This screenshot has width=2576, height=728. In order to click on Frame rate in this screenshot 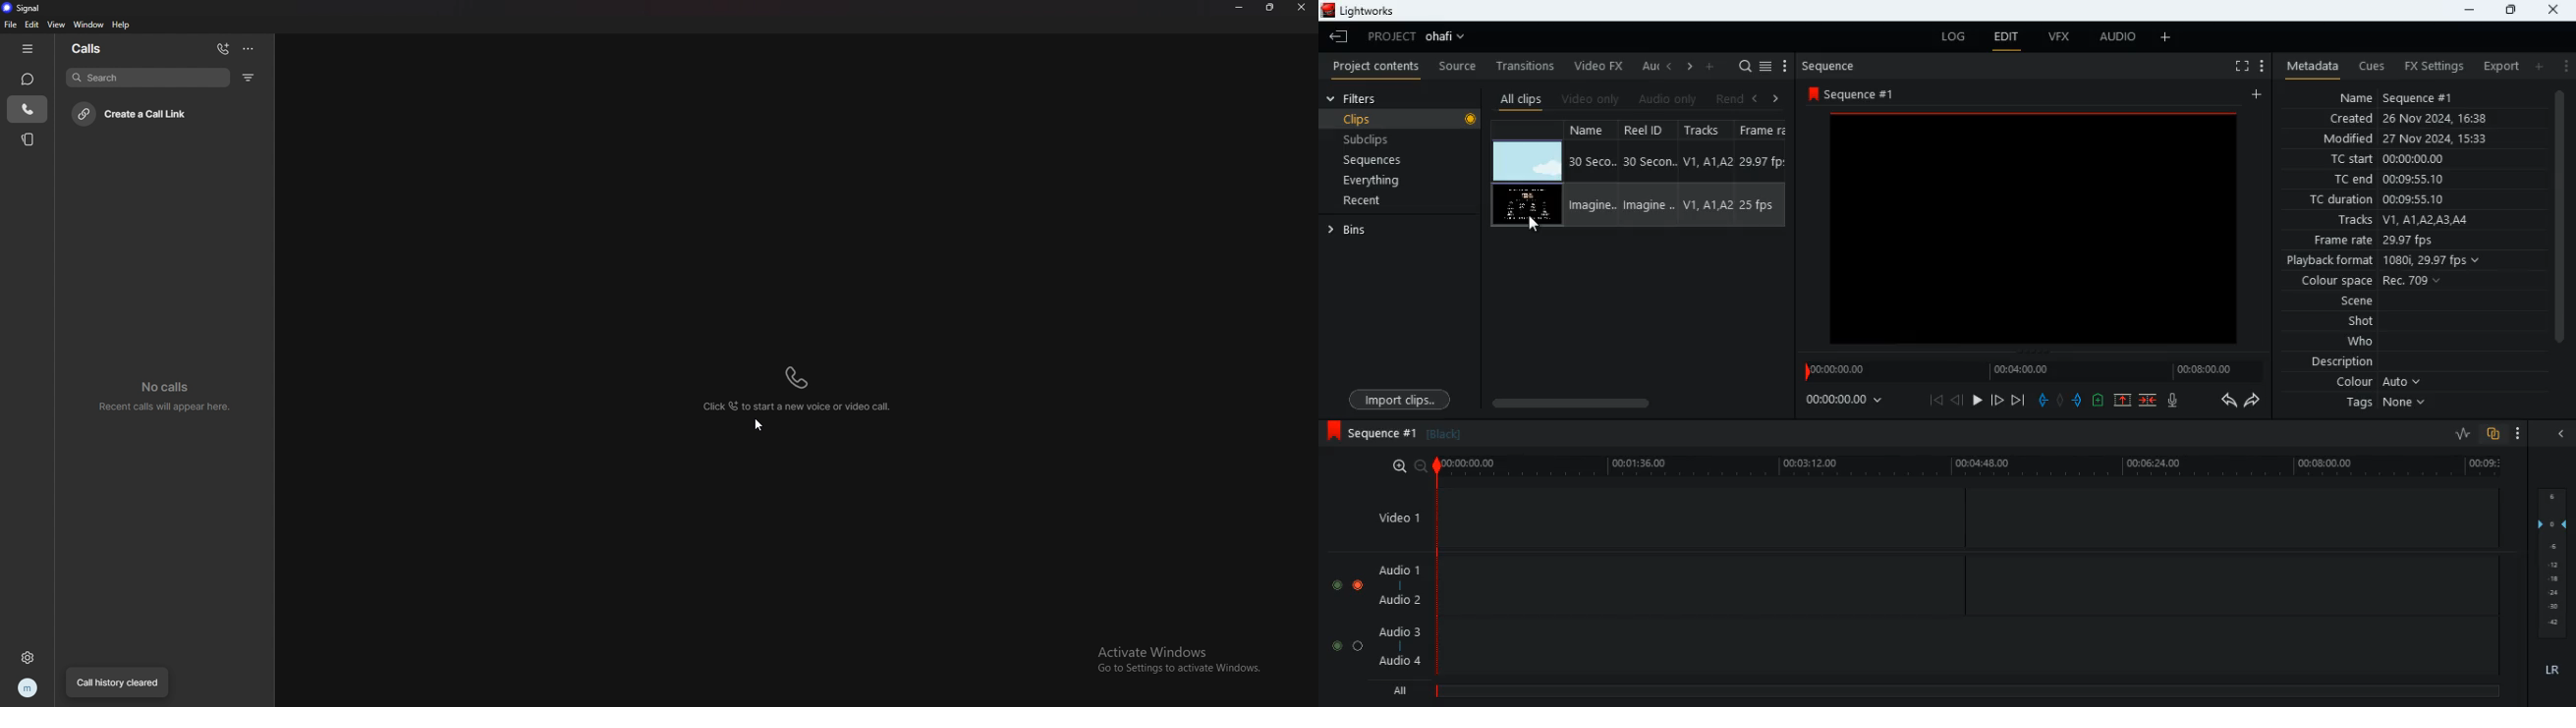, I will do `click(1764, 162)`.